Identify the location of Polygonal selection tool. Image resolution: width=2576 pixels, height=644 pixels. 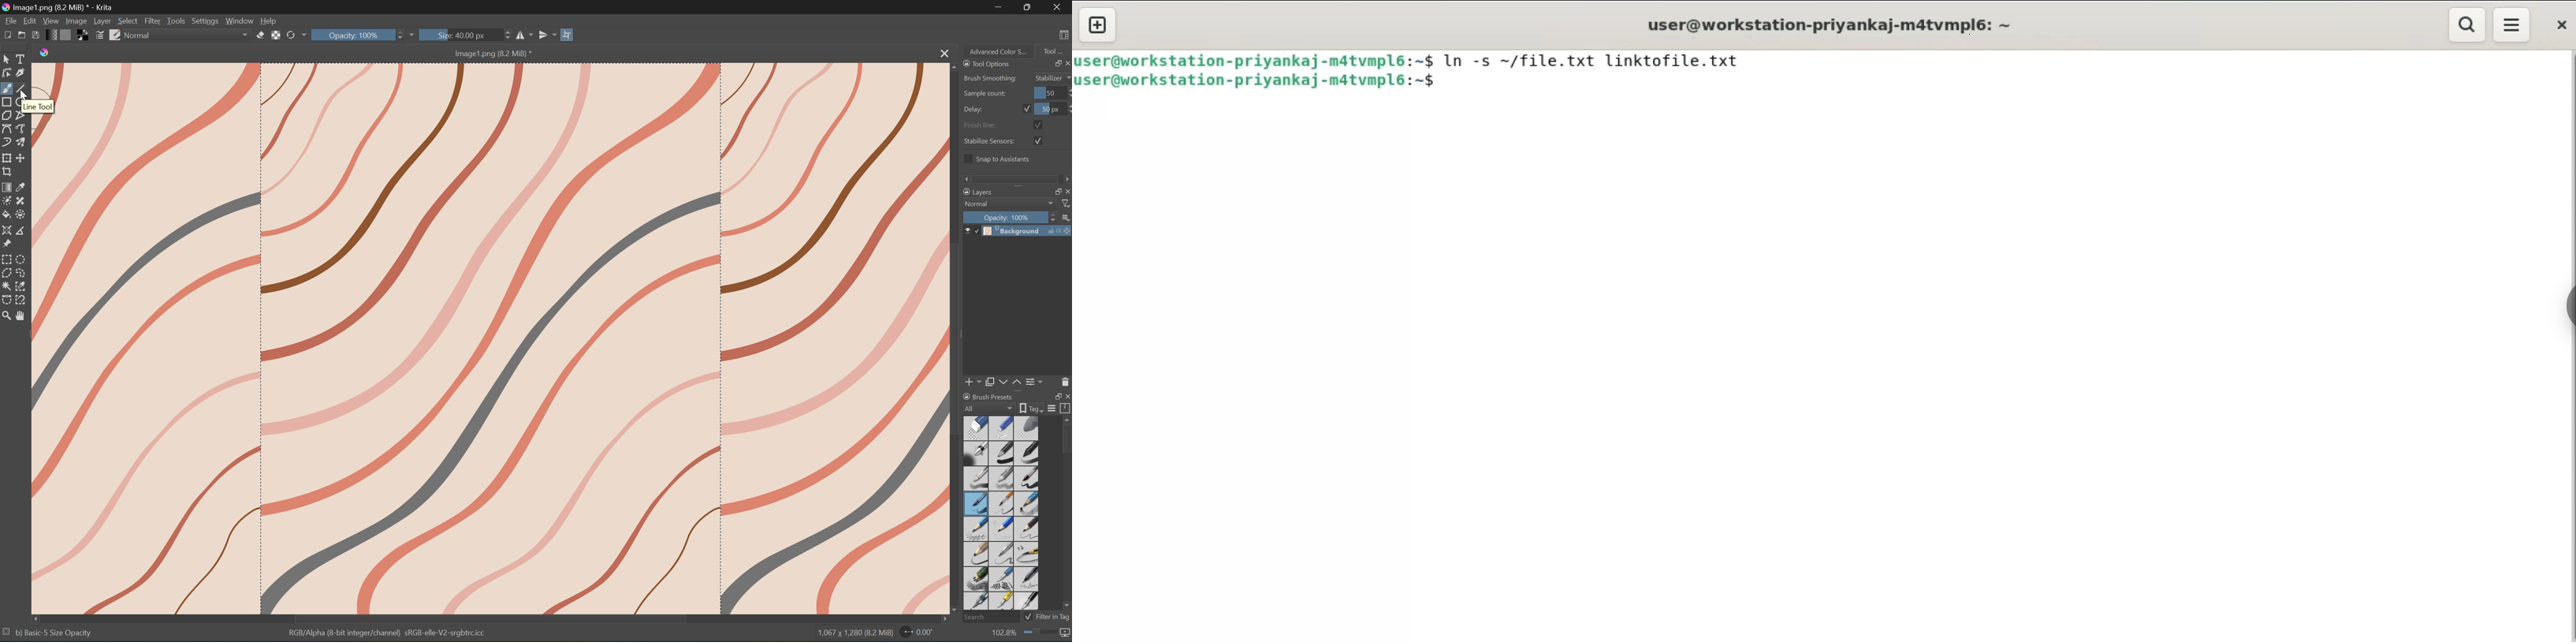
(7, 272).